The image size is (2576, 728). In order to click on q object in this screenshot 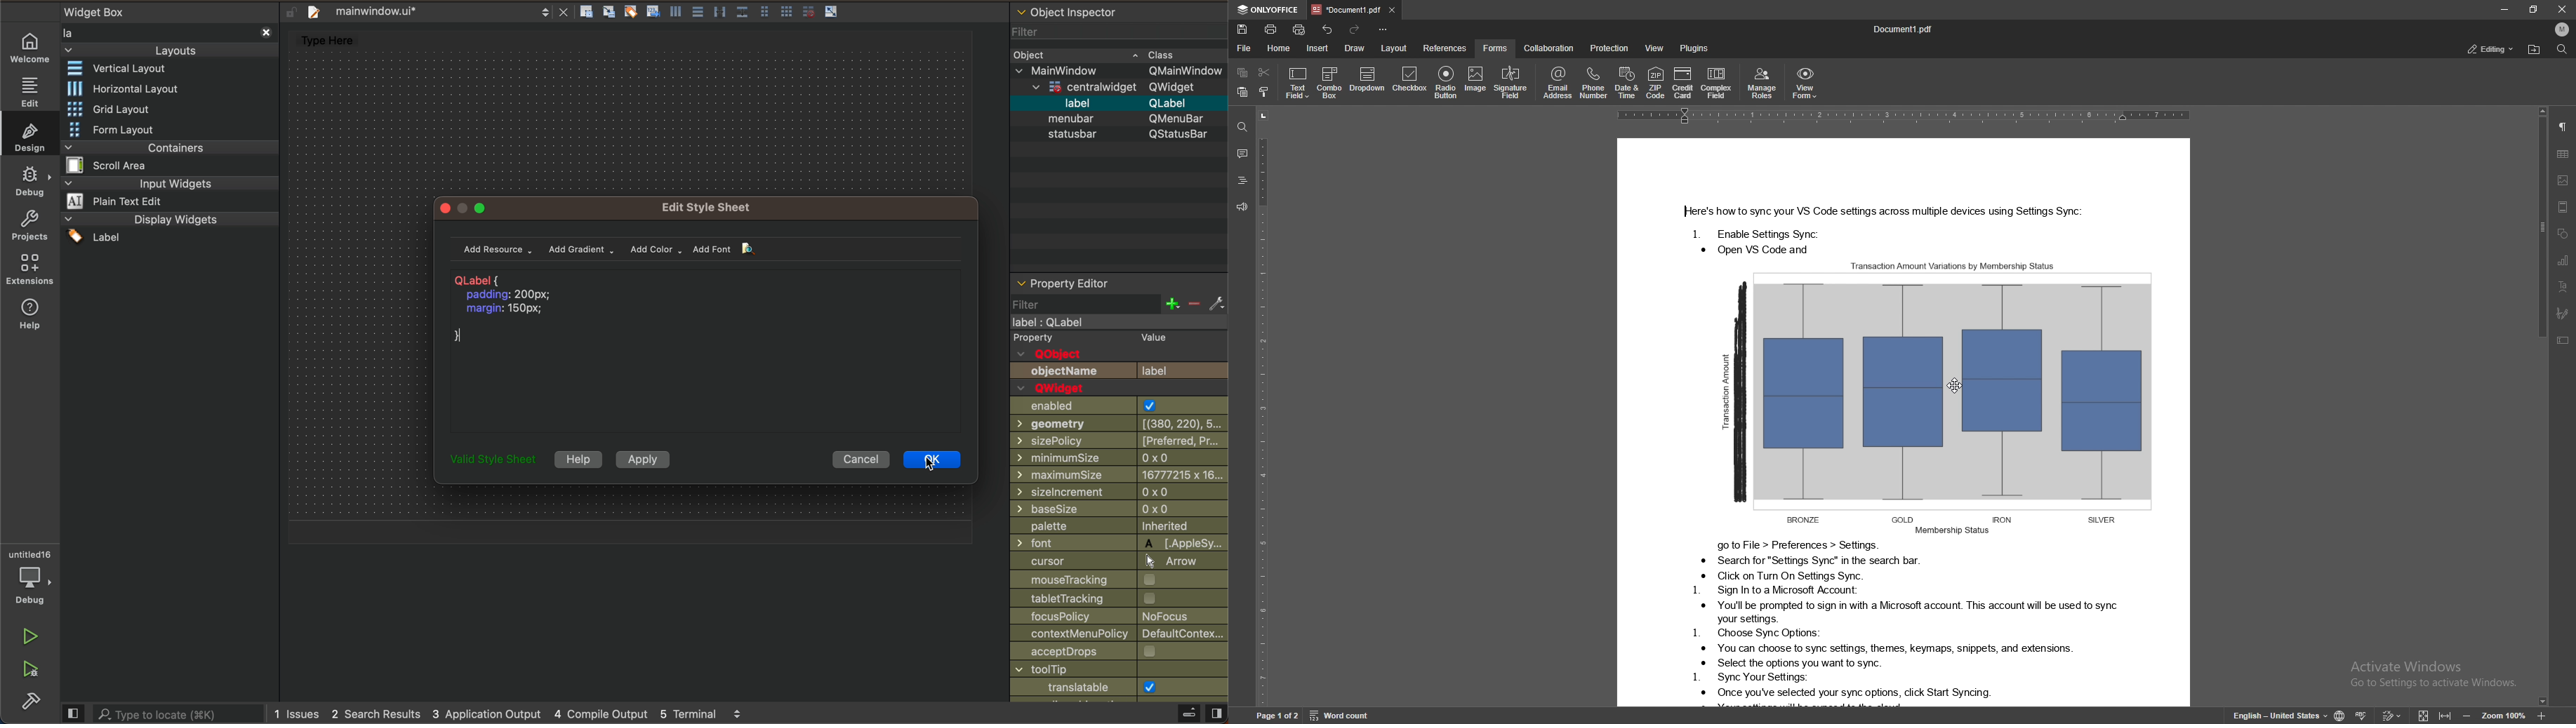, I will do `click(1072, 355)`.